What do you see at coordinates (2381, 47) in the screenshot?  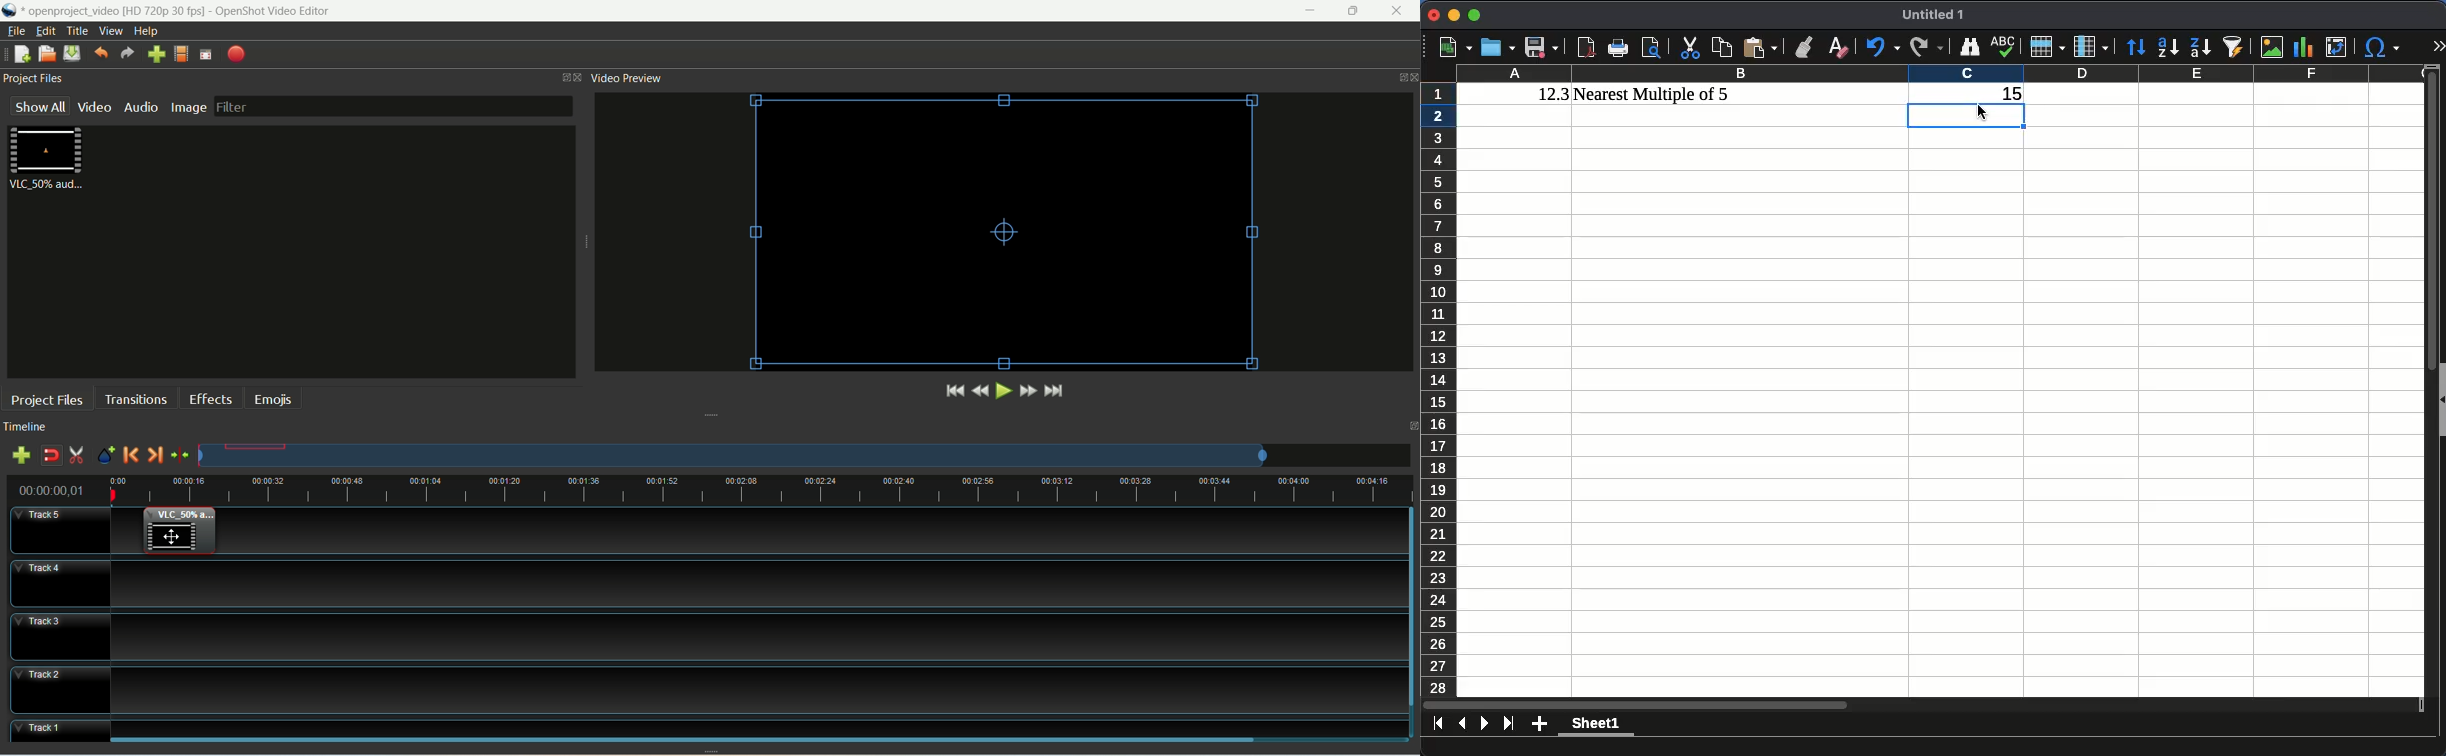 I see `special character` at bounding box center [2381, 47].